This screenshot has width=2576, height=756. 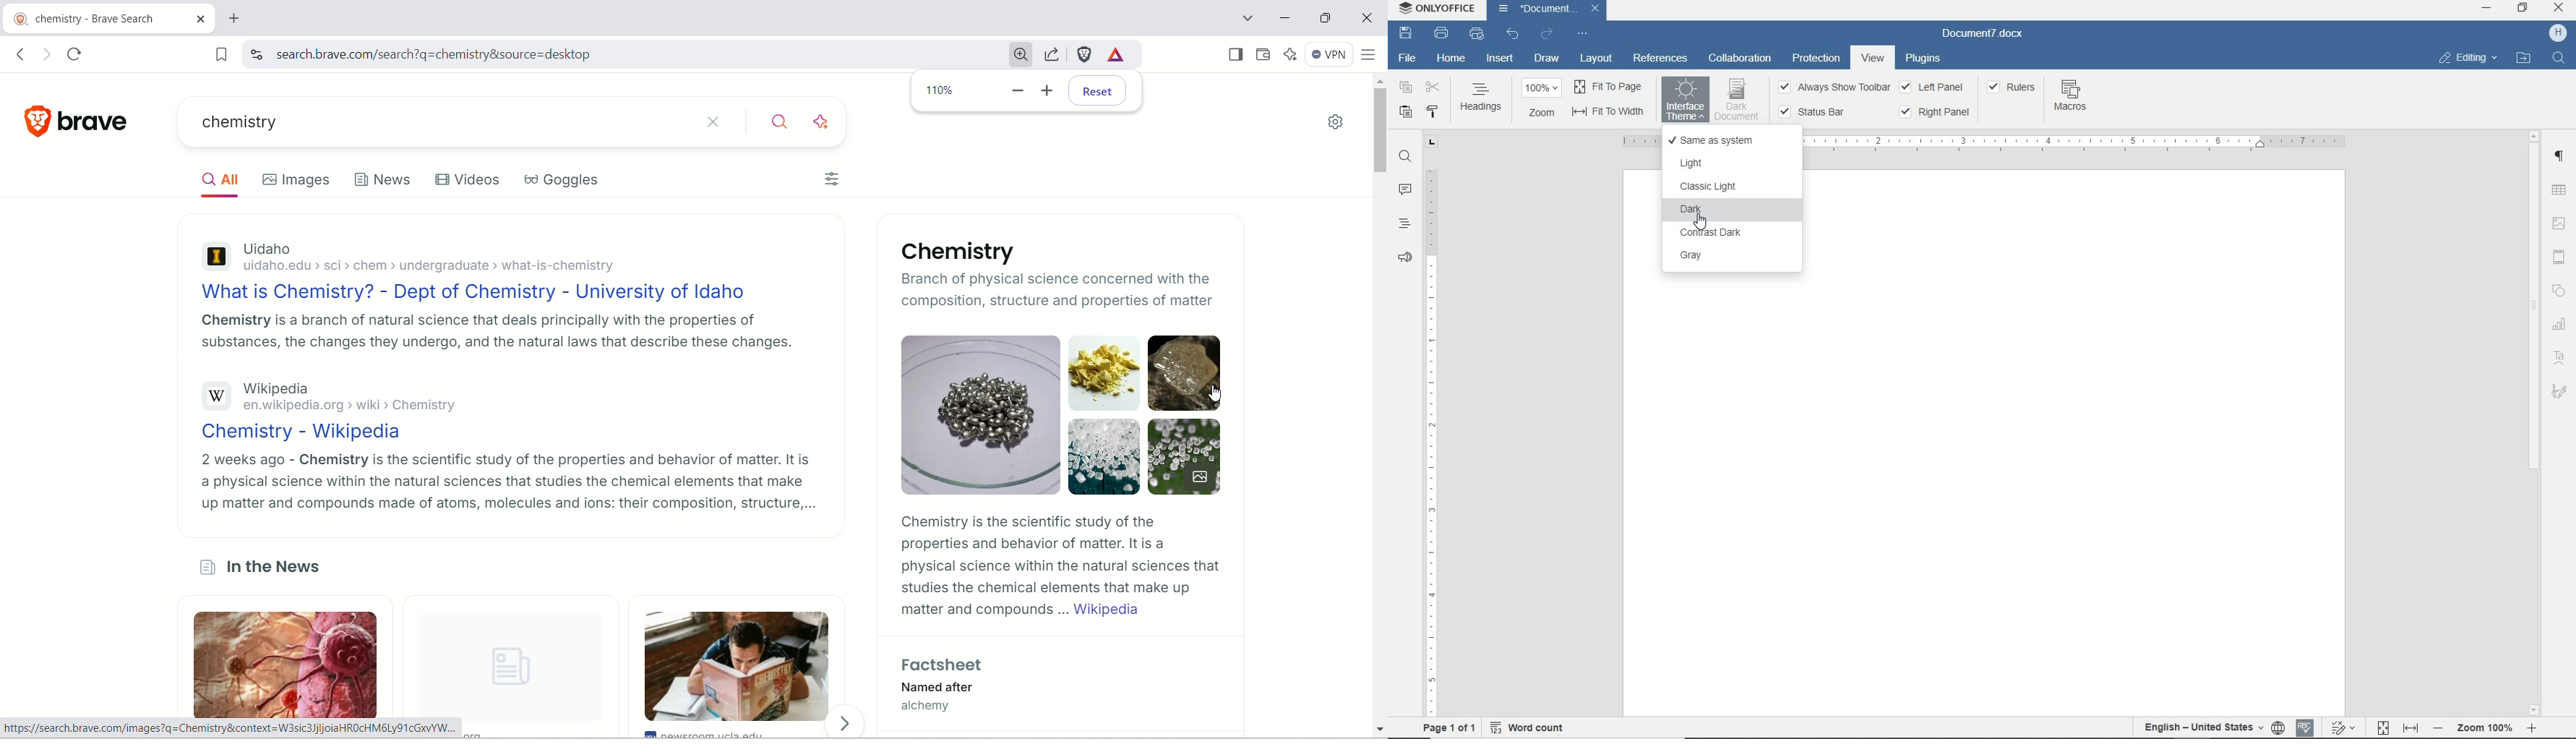 What do you see at coordinates (303, 430) in the screenshot?
I see `Chemistry - Website` at bounding box center [303, 430].